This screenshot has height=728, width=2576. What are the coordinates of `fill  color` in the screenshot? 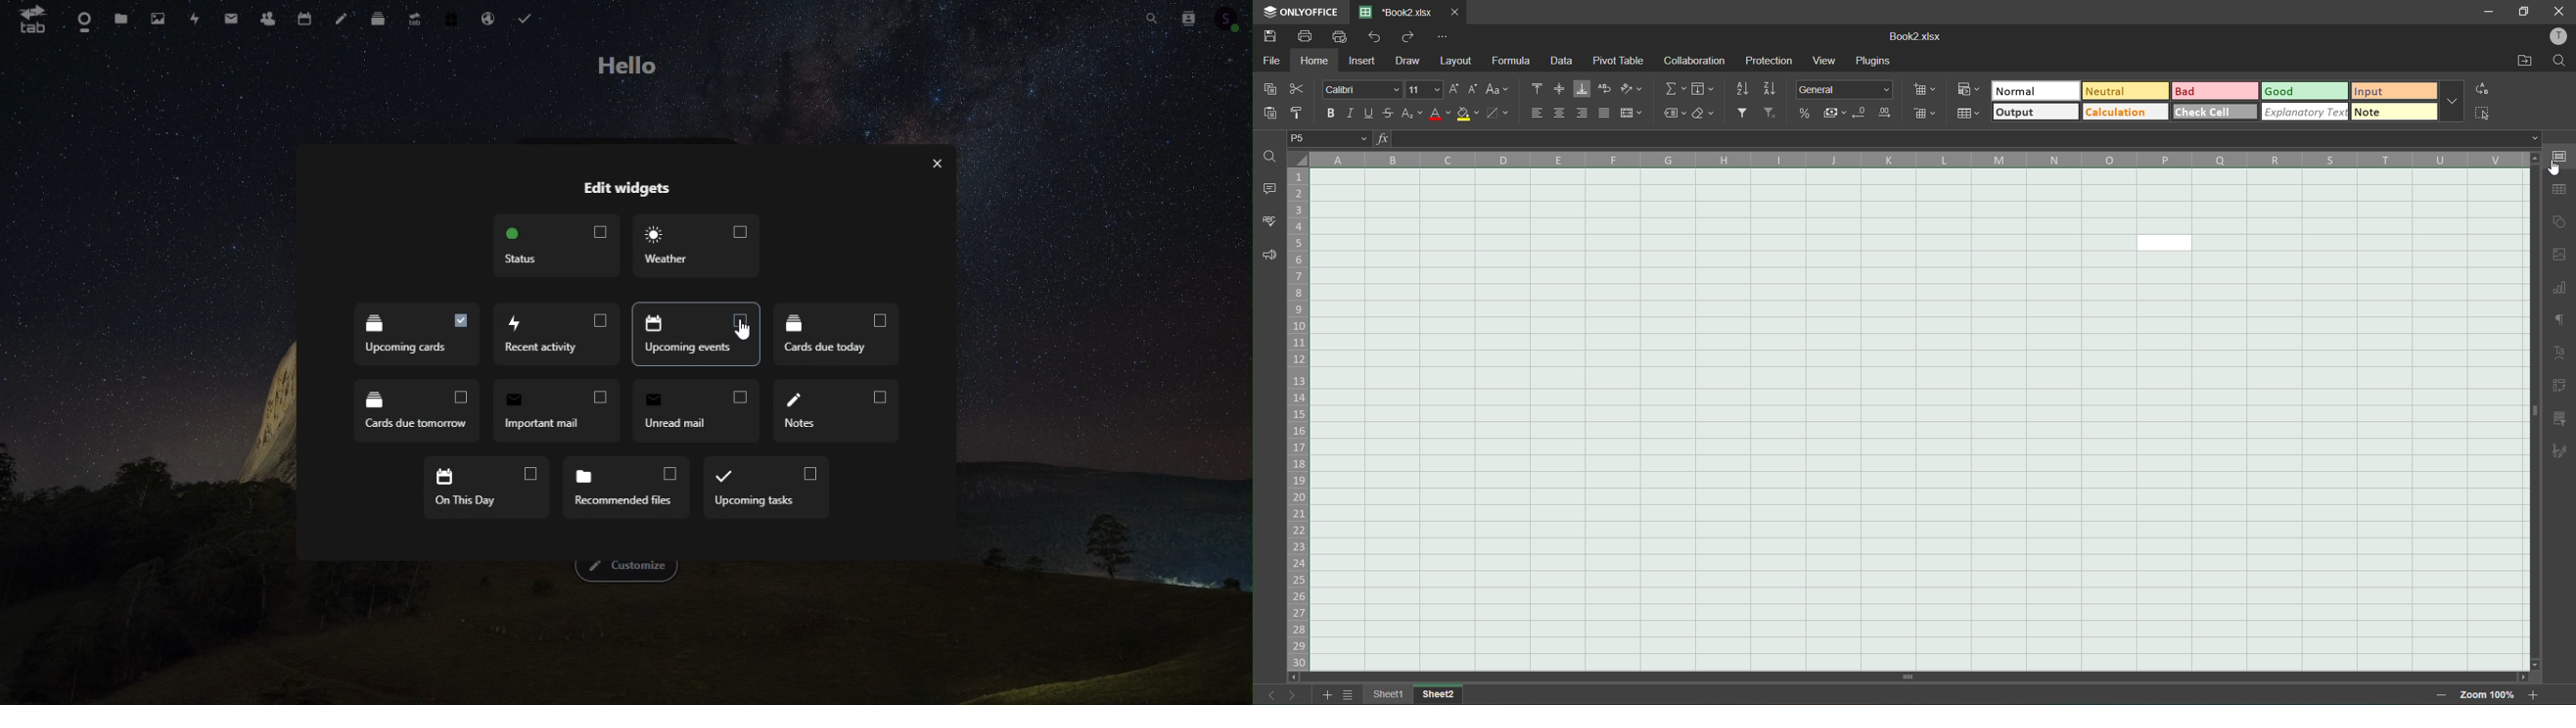 It's located at (1469, 115).